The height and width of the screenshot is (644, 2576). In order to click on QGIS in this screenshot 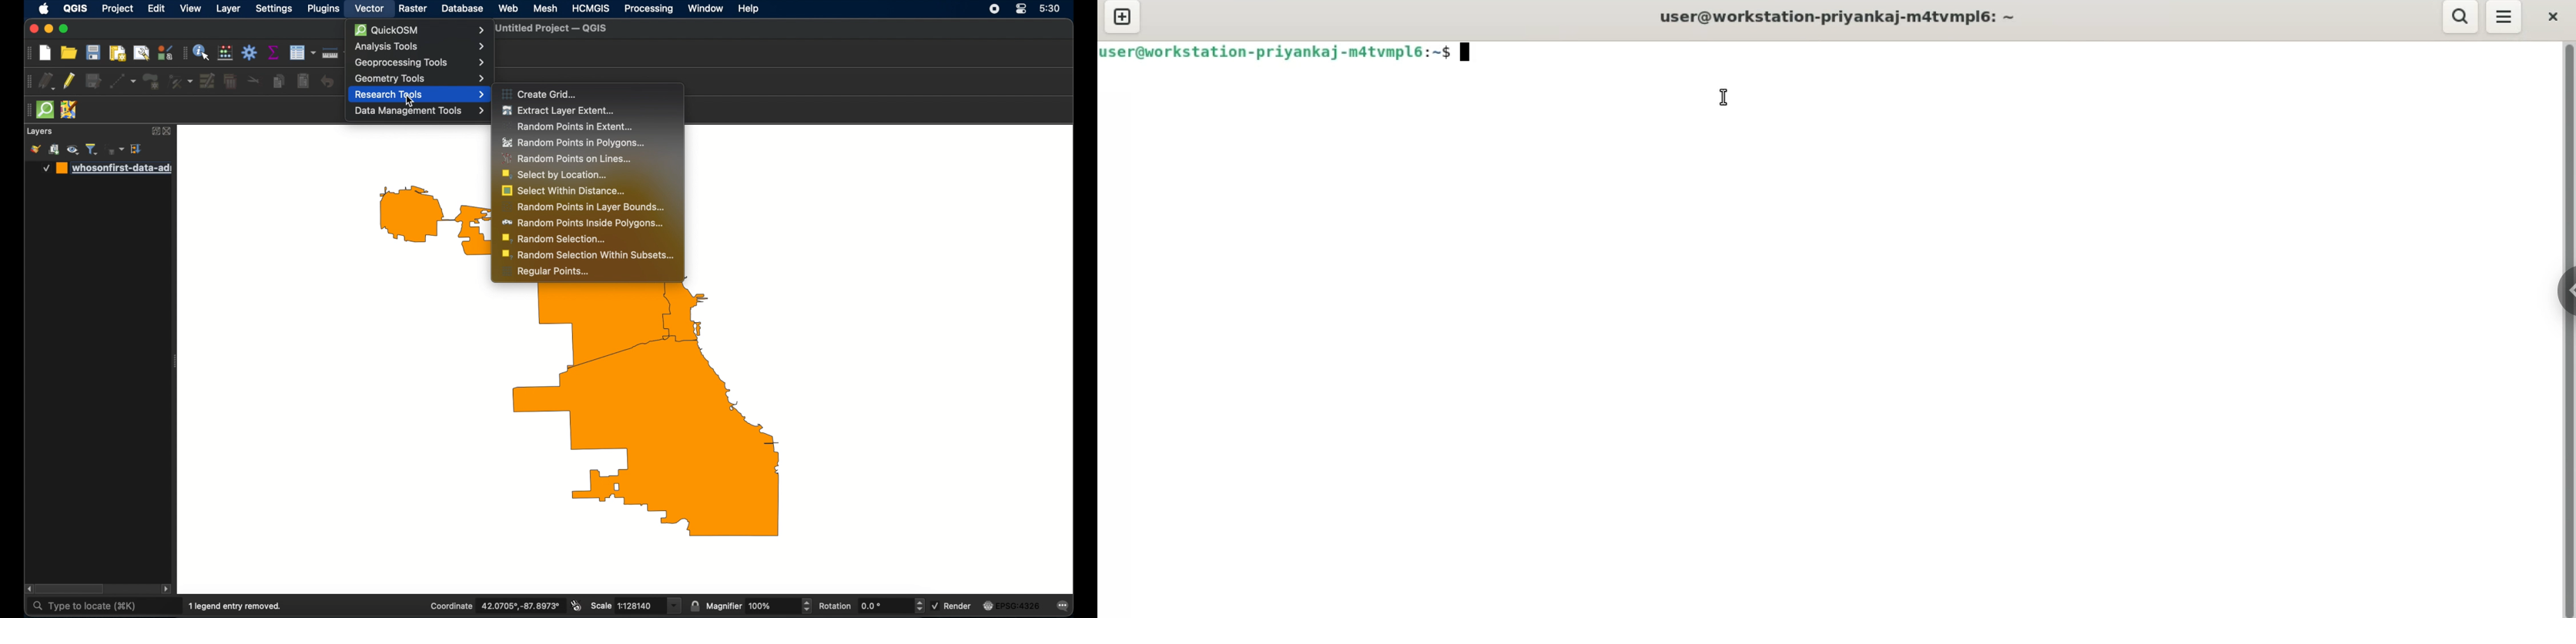, I will do `click(75, 9)`.